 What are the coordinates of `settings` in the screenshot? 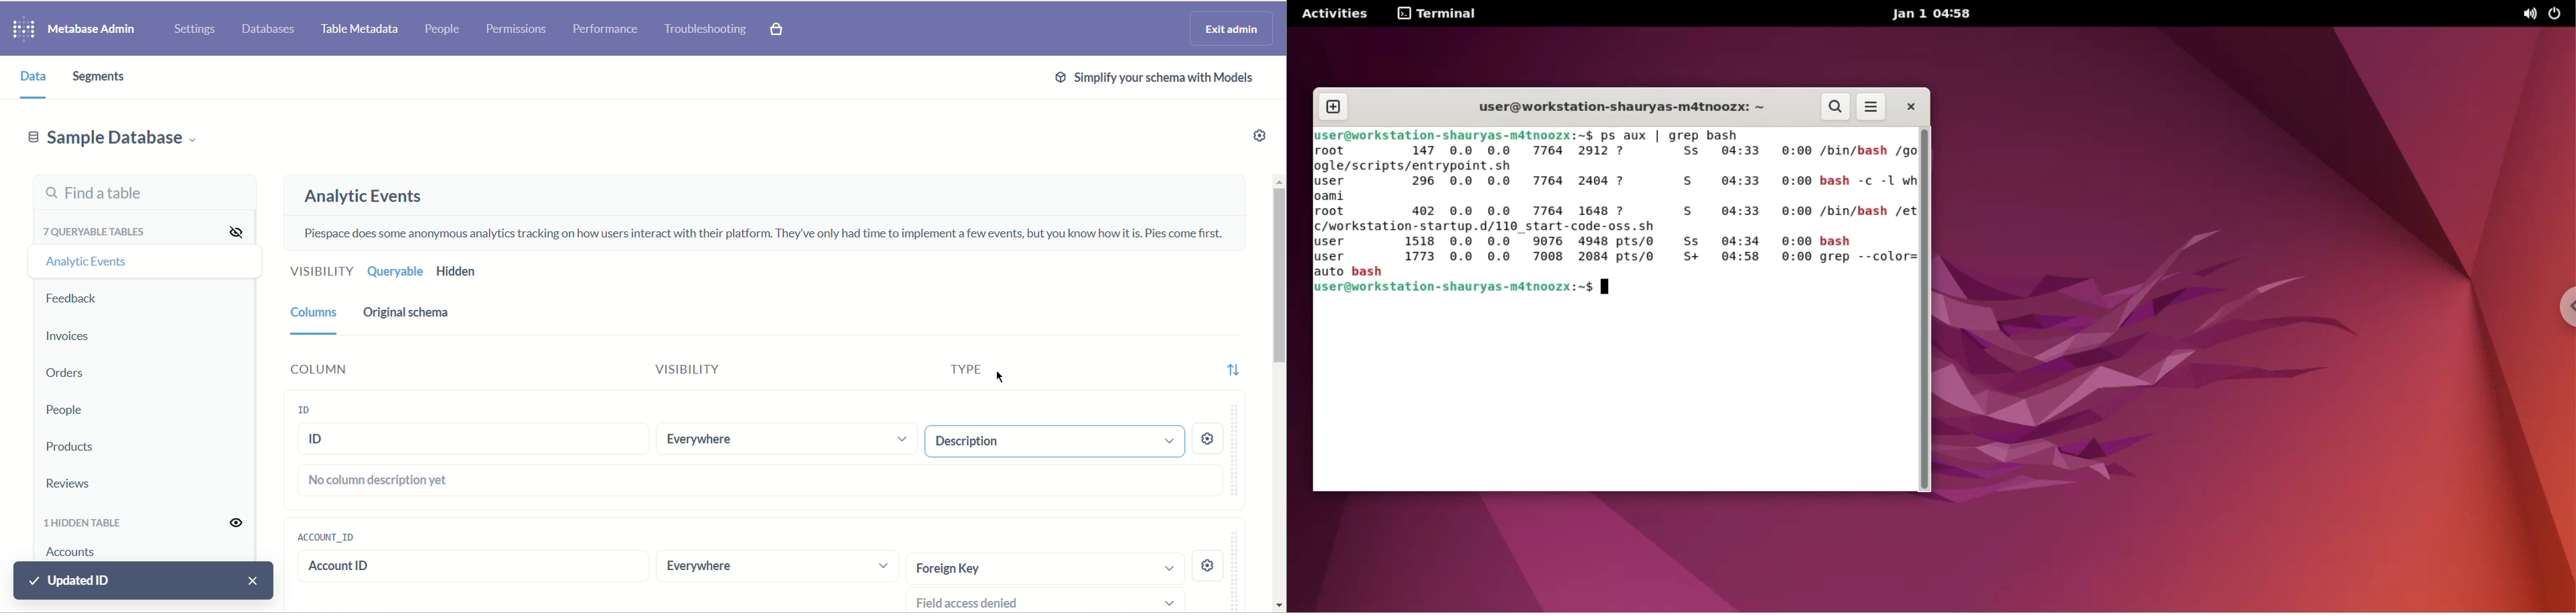 It's located at (1208, 439).